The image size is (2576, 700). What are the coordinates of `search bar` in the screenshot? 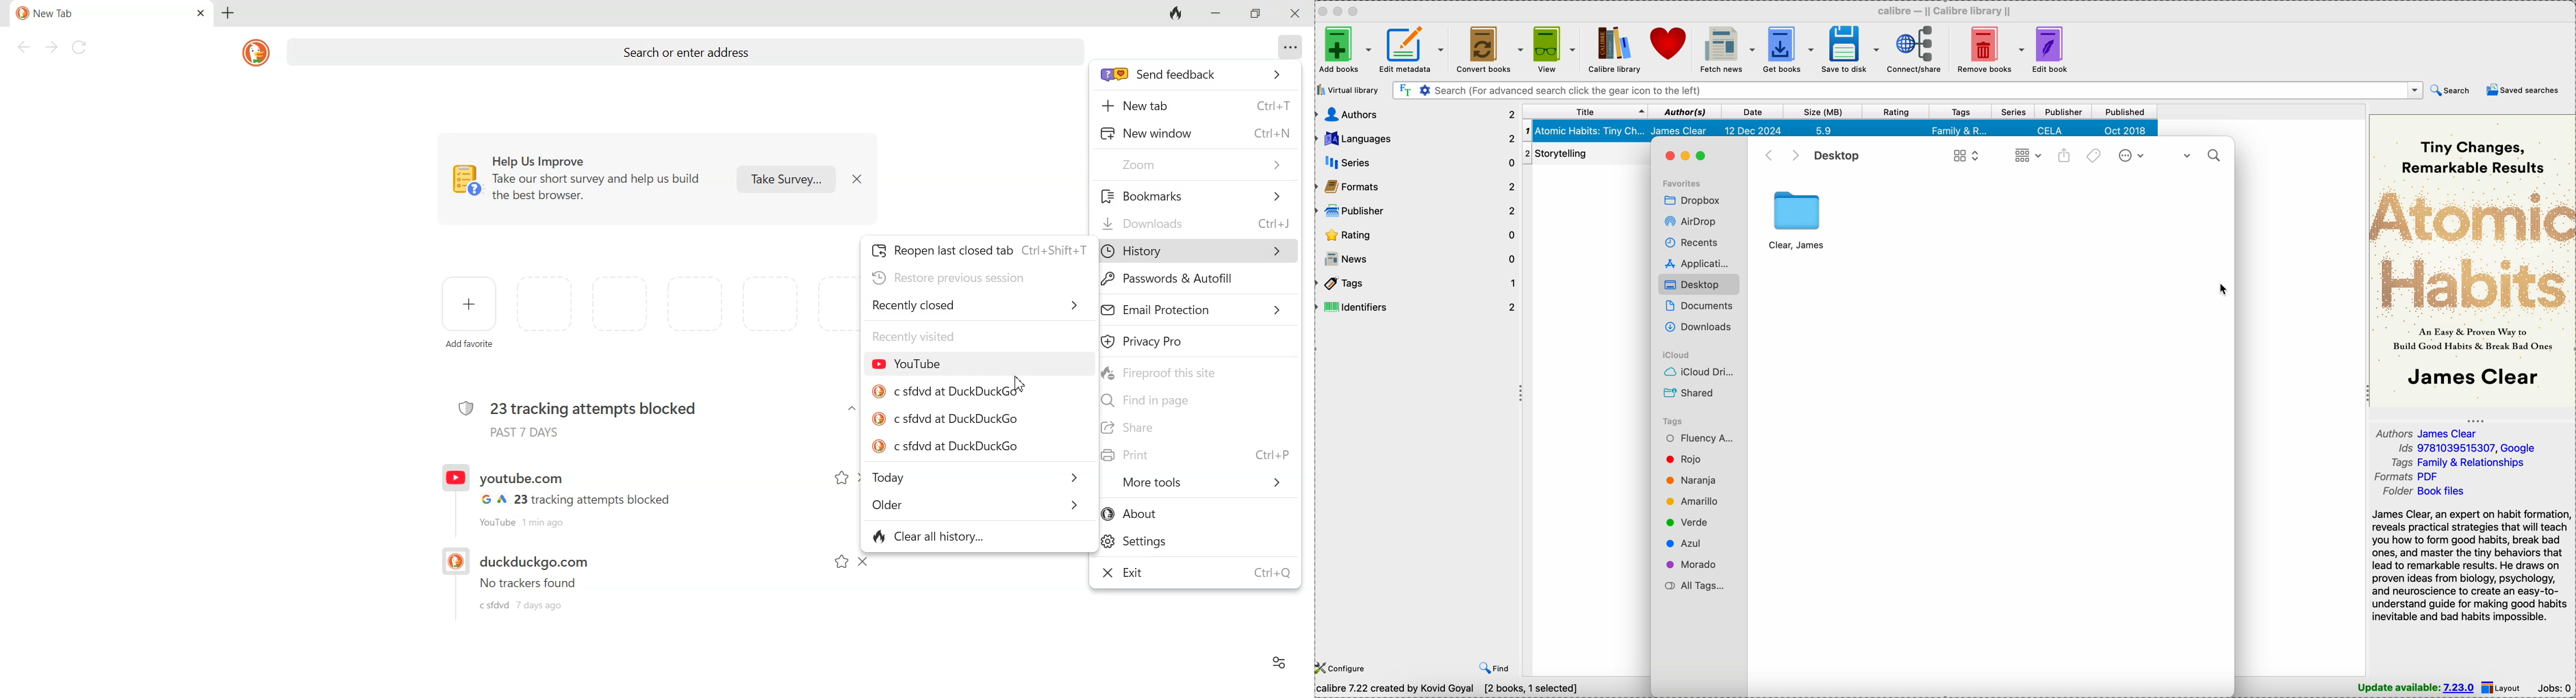 It's located at (1906, 89).